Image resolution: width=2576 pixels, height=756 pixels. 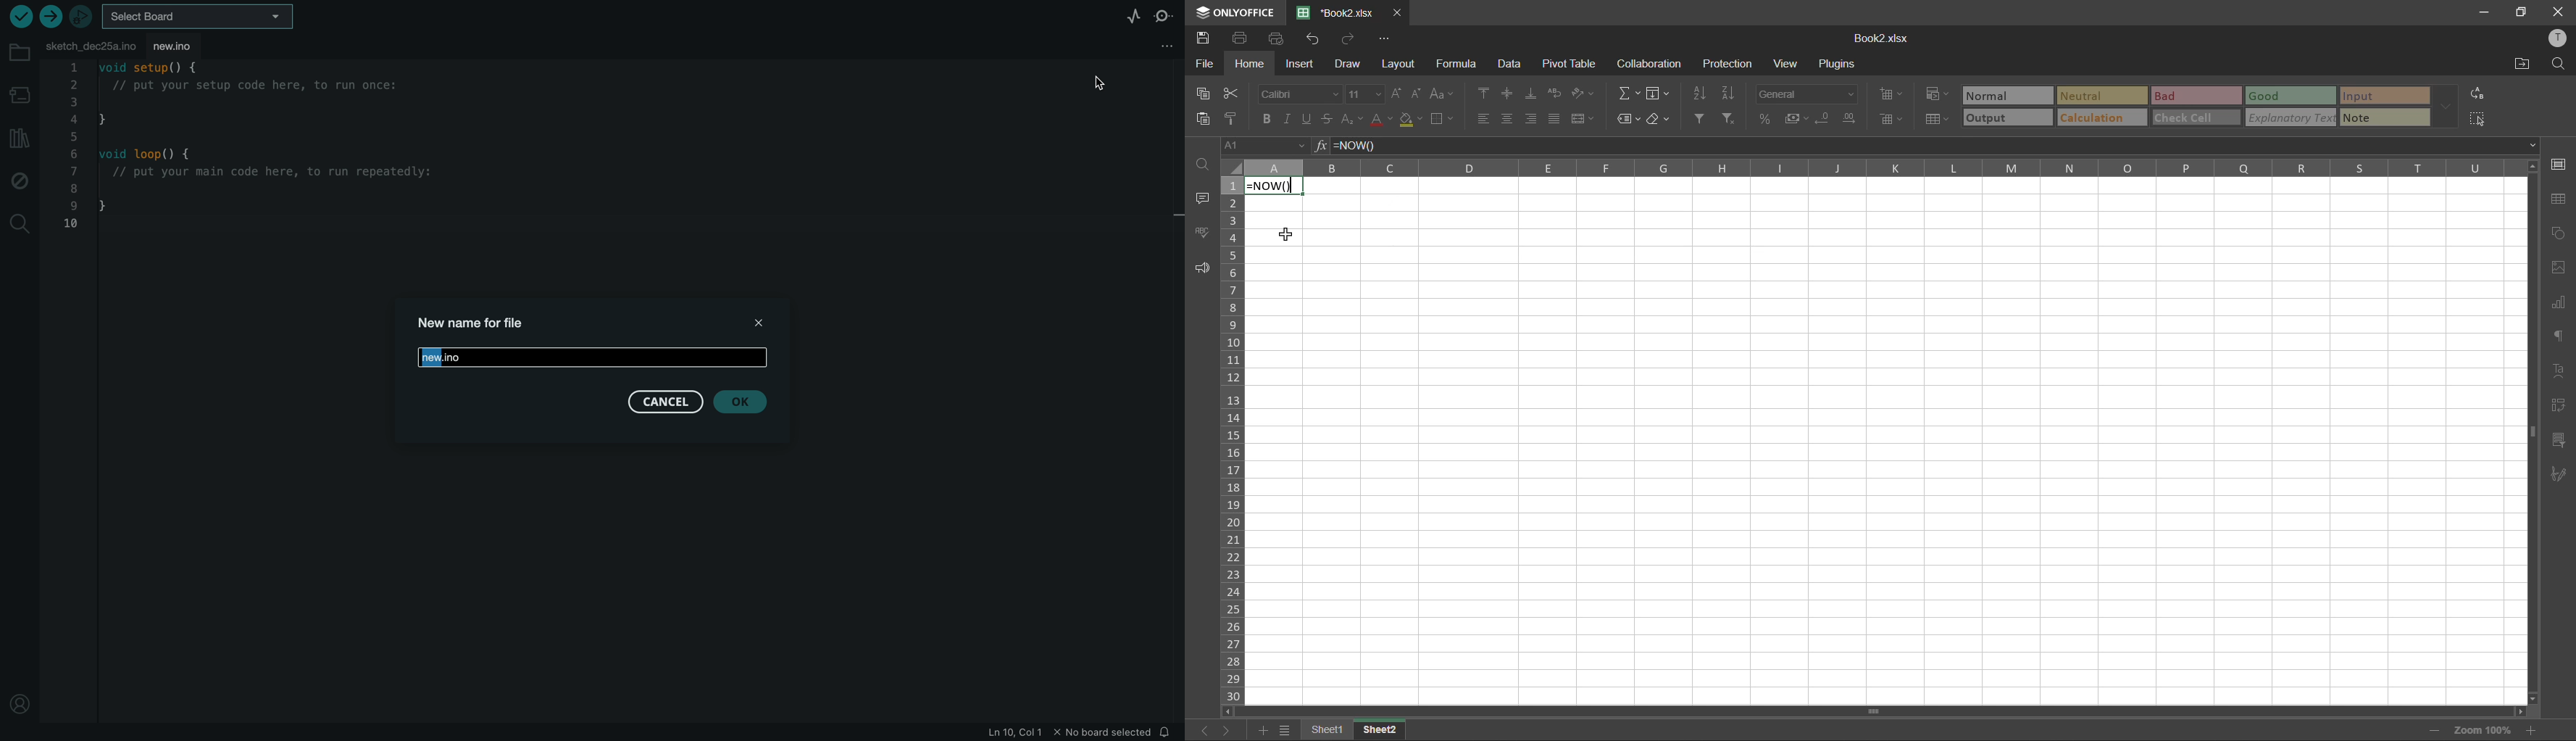 What do you see at coordinates (1400, 94) in the screenshot?
I see `increment size` at bounding box center [1400, 94].